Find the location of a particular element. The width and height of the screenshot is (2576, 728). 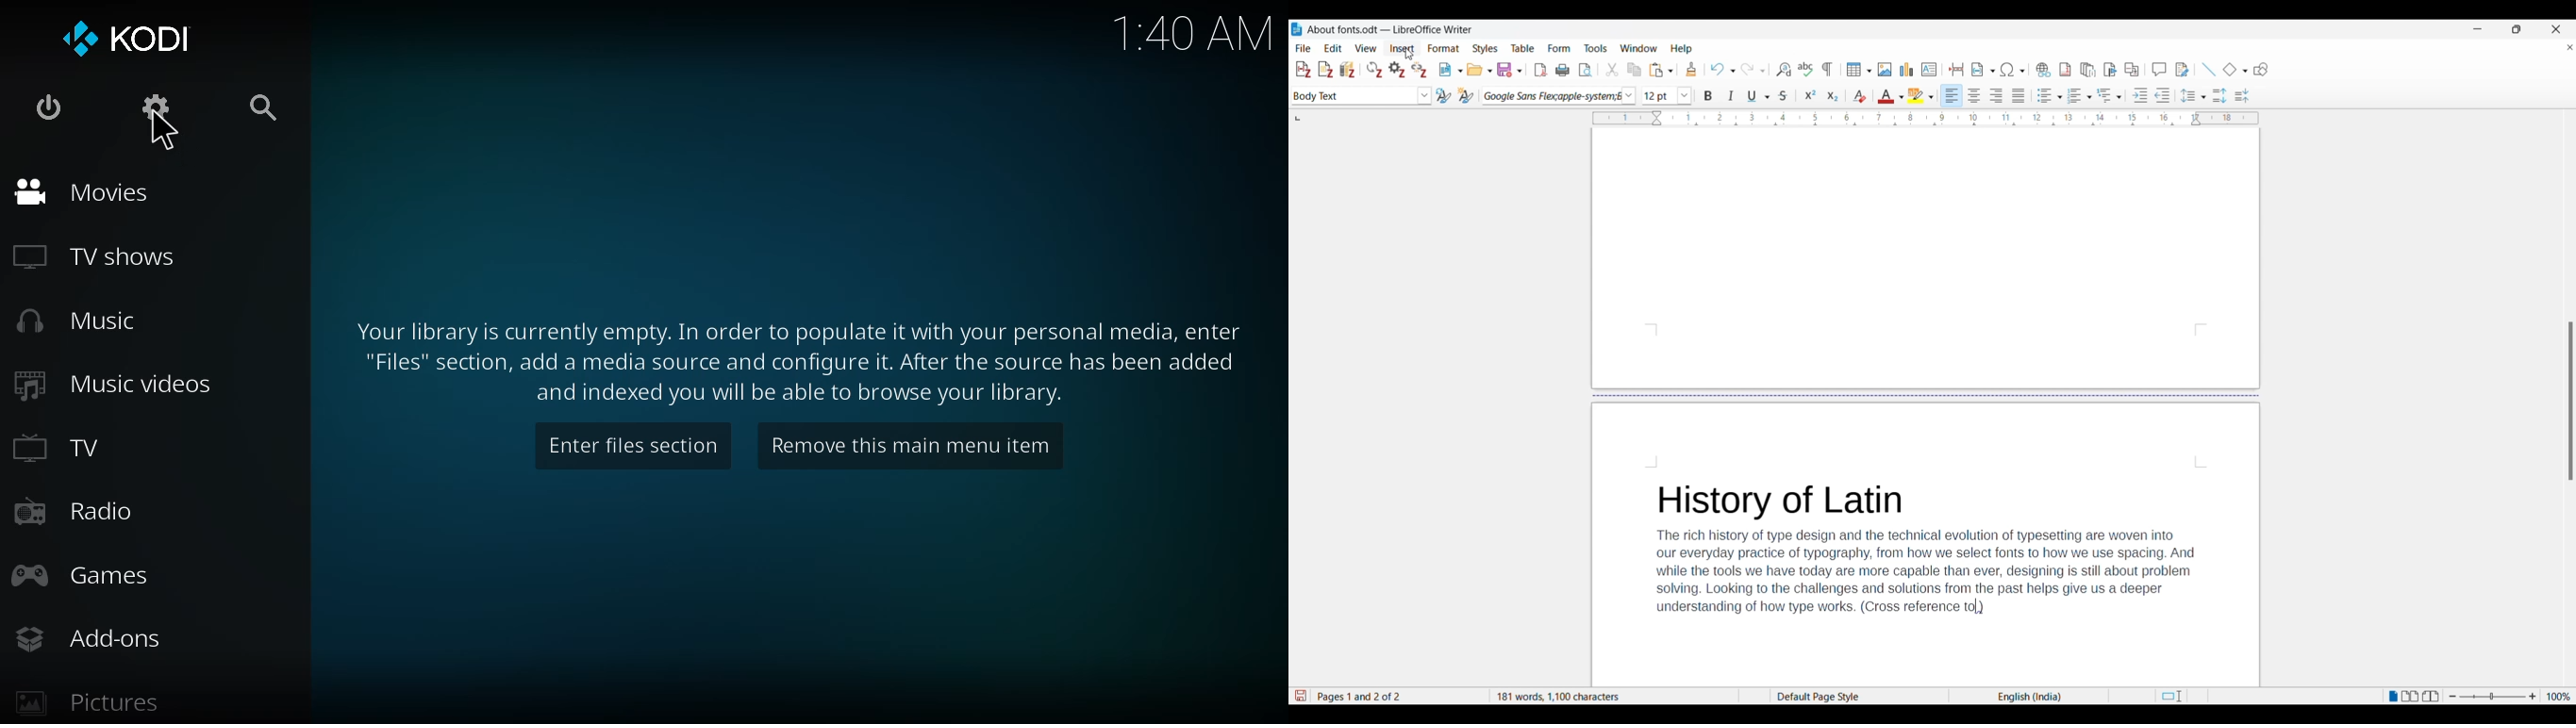

Increase indentation is located at coordinates (2140, 95).